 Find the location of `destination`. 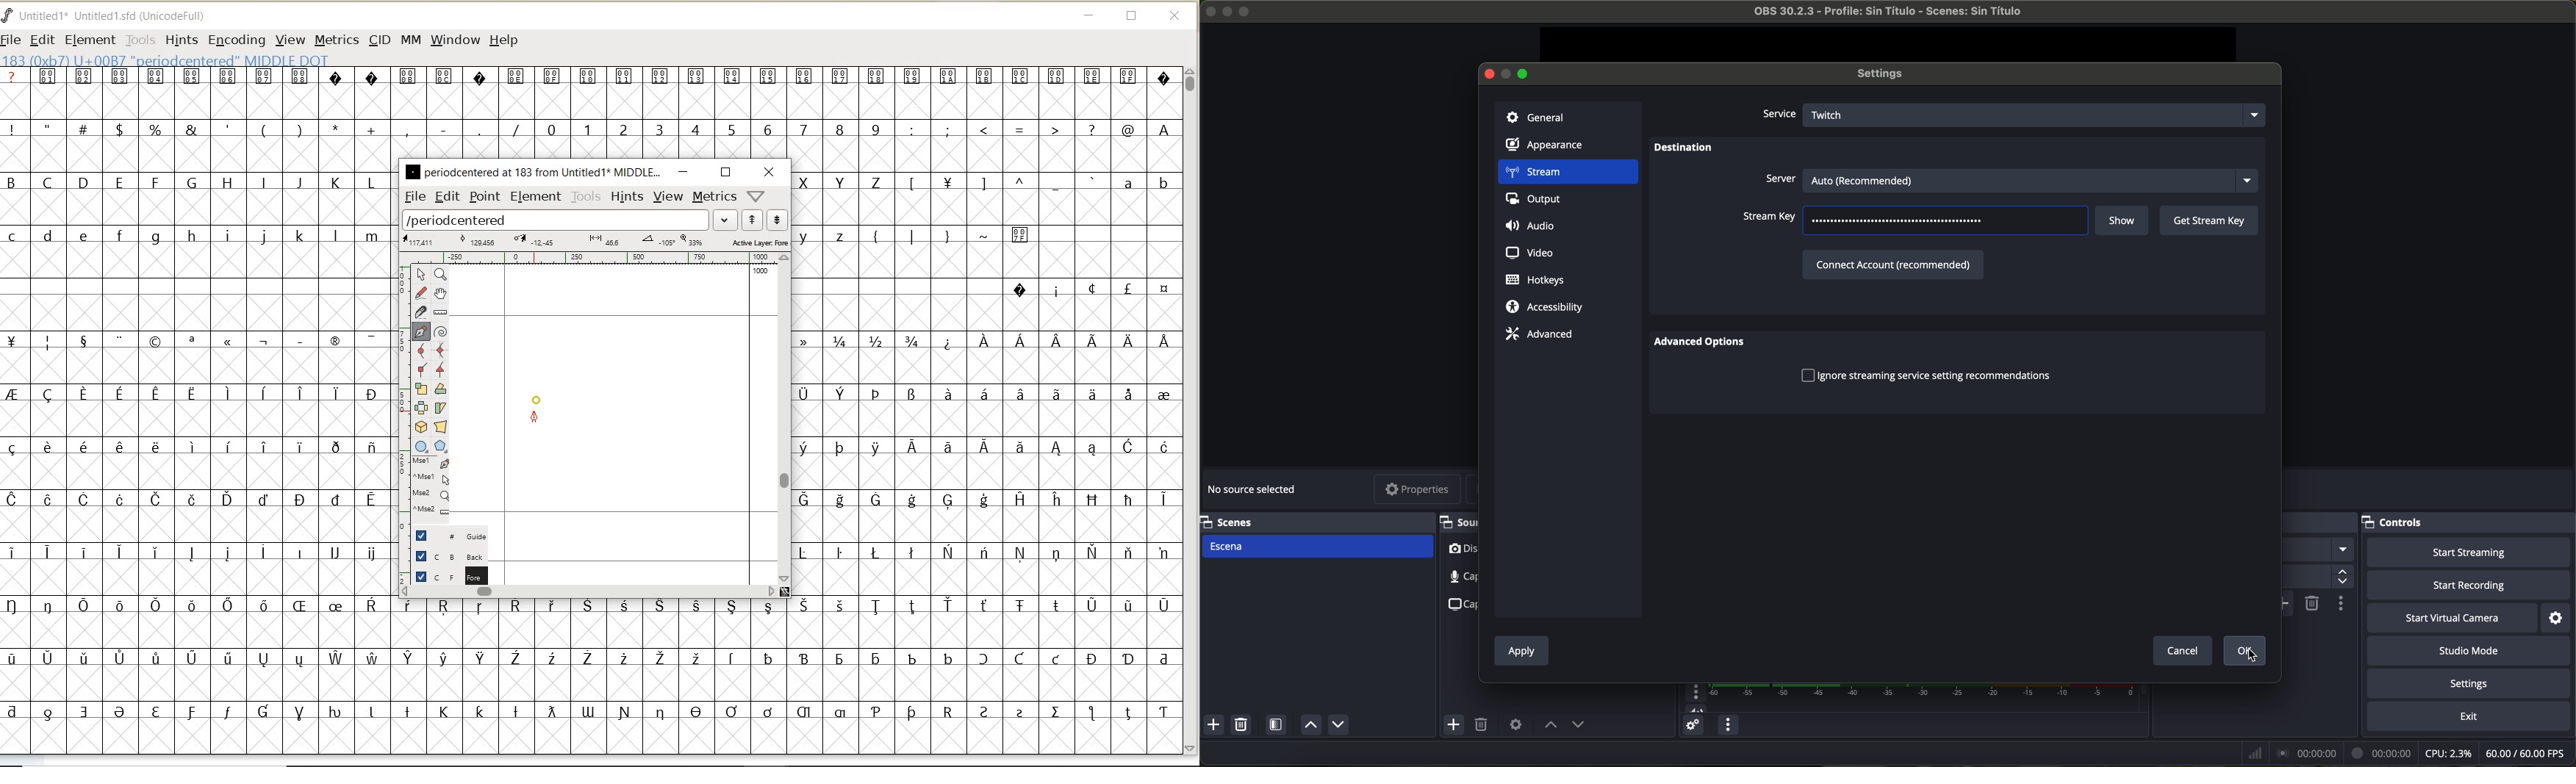

destination is located at coordinates (1684, 149).